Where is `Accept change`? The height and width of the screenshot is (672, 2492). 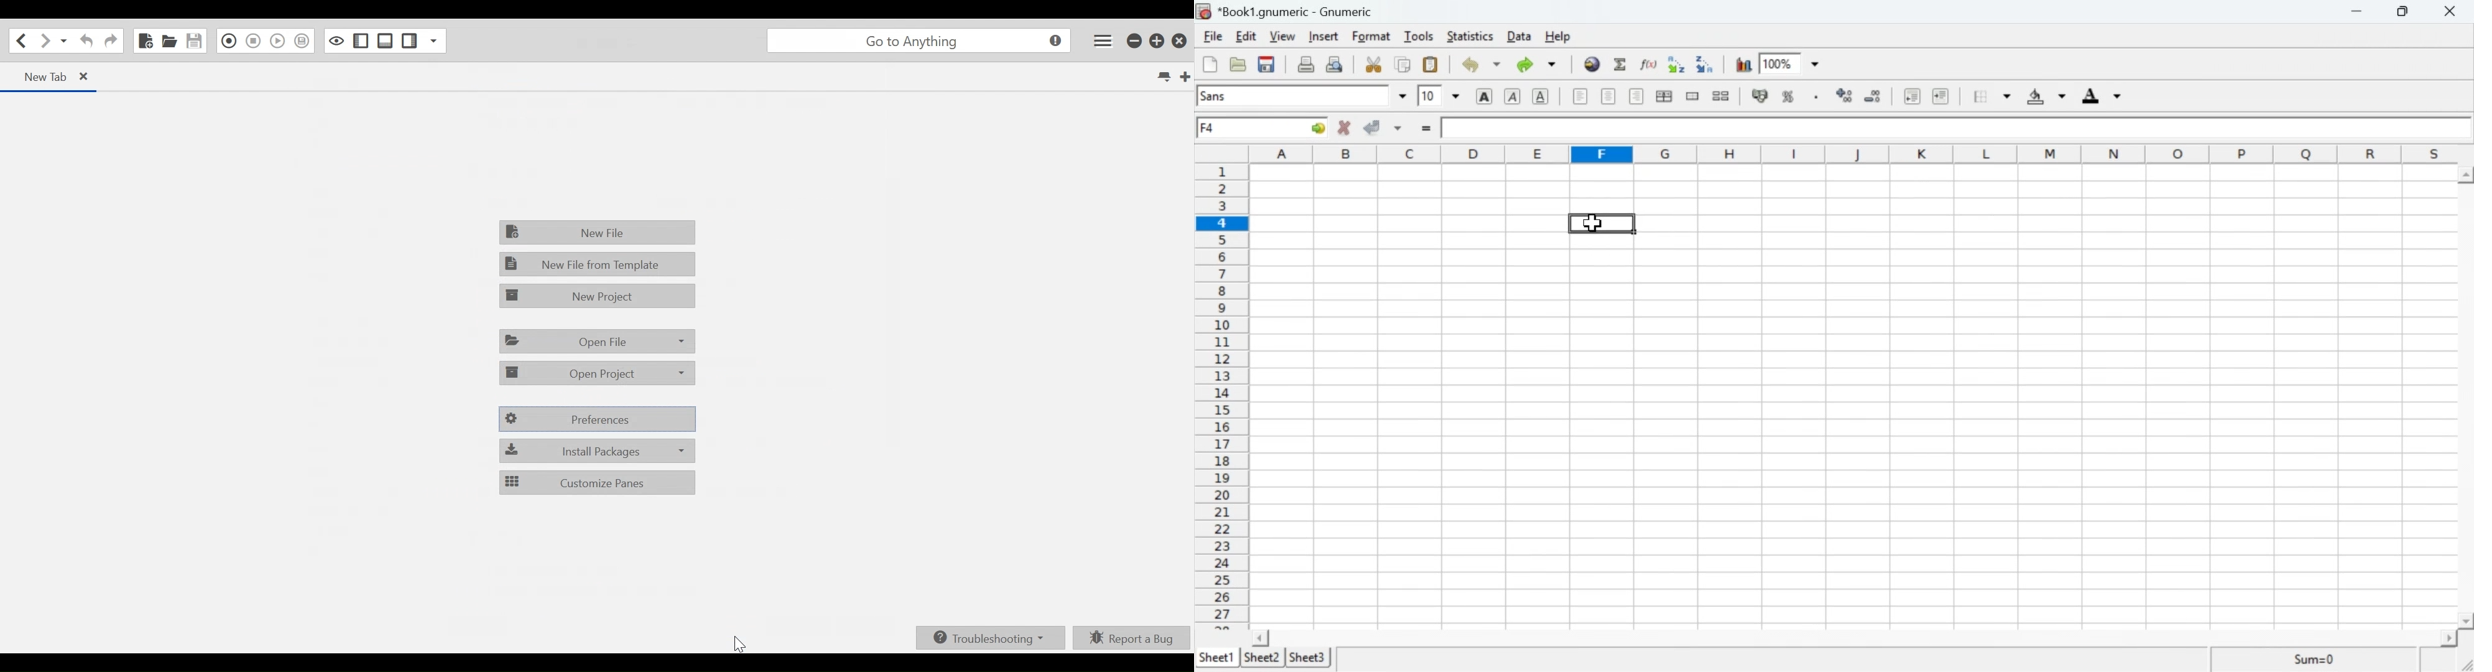
Accept change is located at coordinates (1374, 125).